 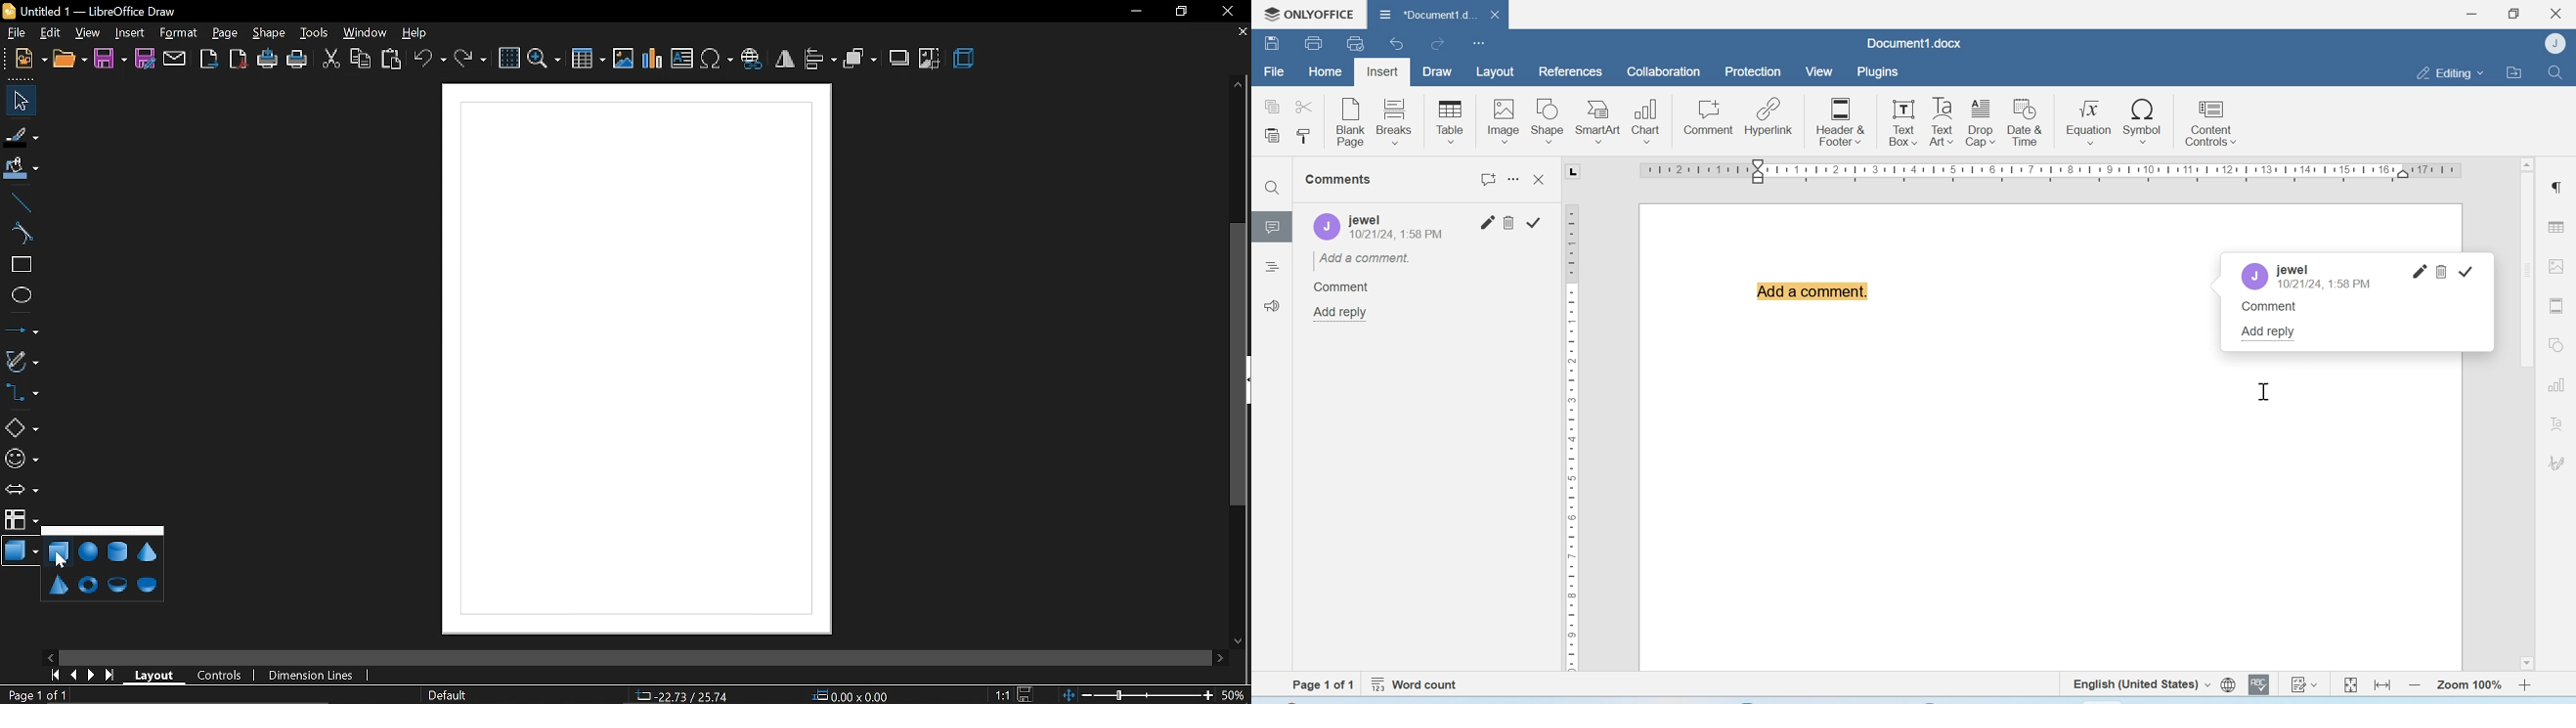 What do you see at coordinates (1494, 14) in the screenshot?
I see `close` at bounding box center [1494, 14].